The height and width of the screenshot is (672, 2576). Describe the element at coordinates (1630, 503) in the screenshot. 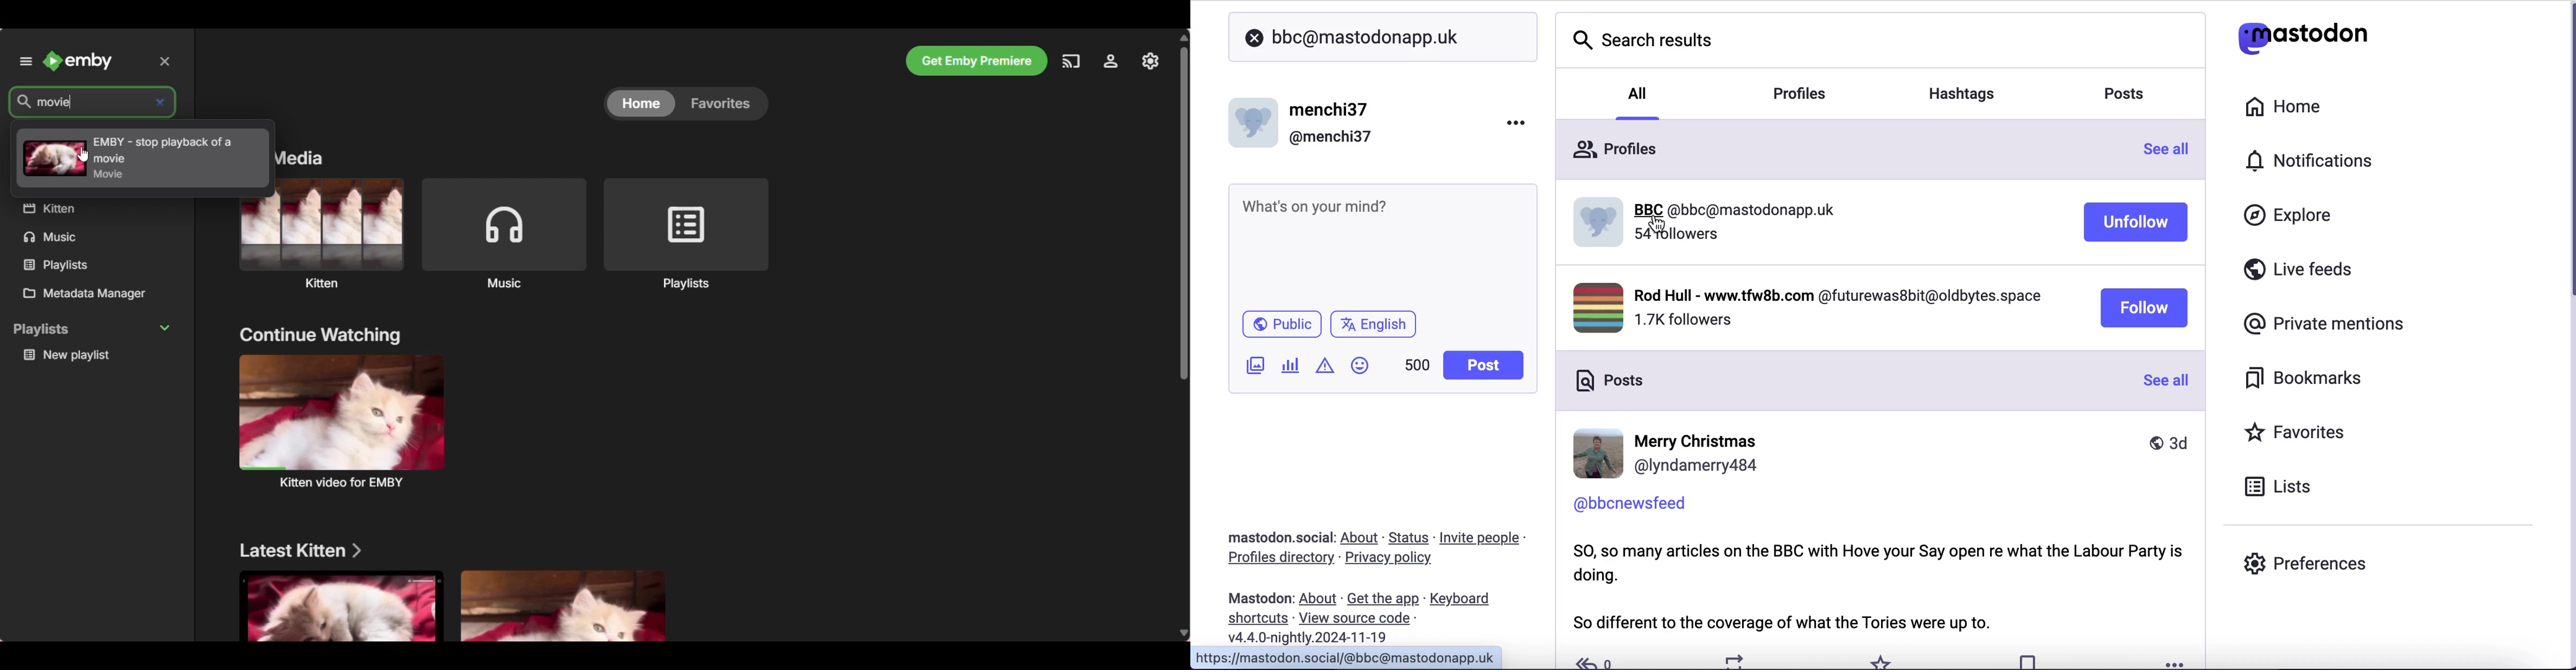

I see `@bbcnewsfeed` at that location.